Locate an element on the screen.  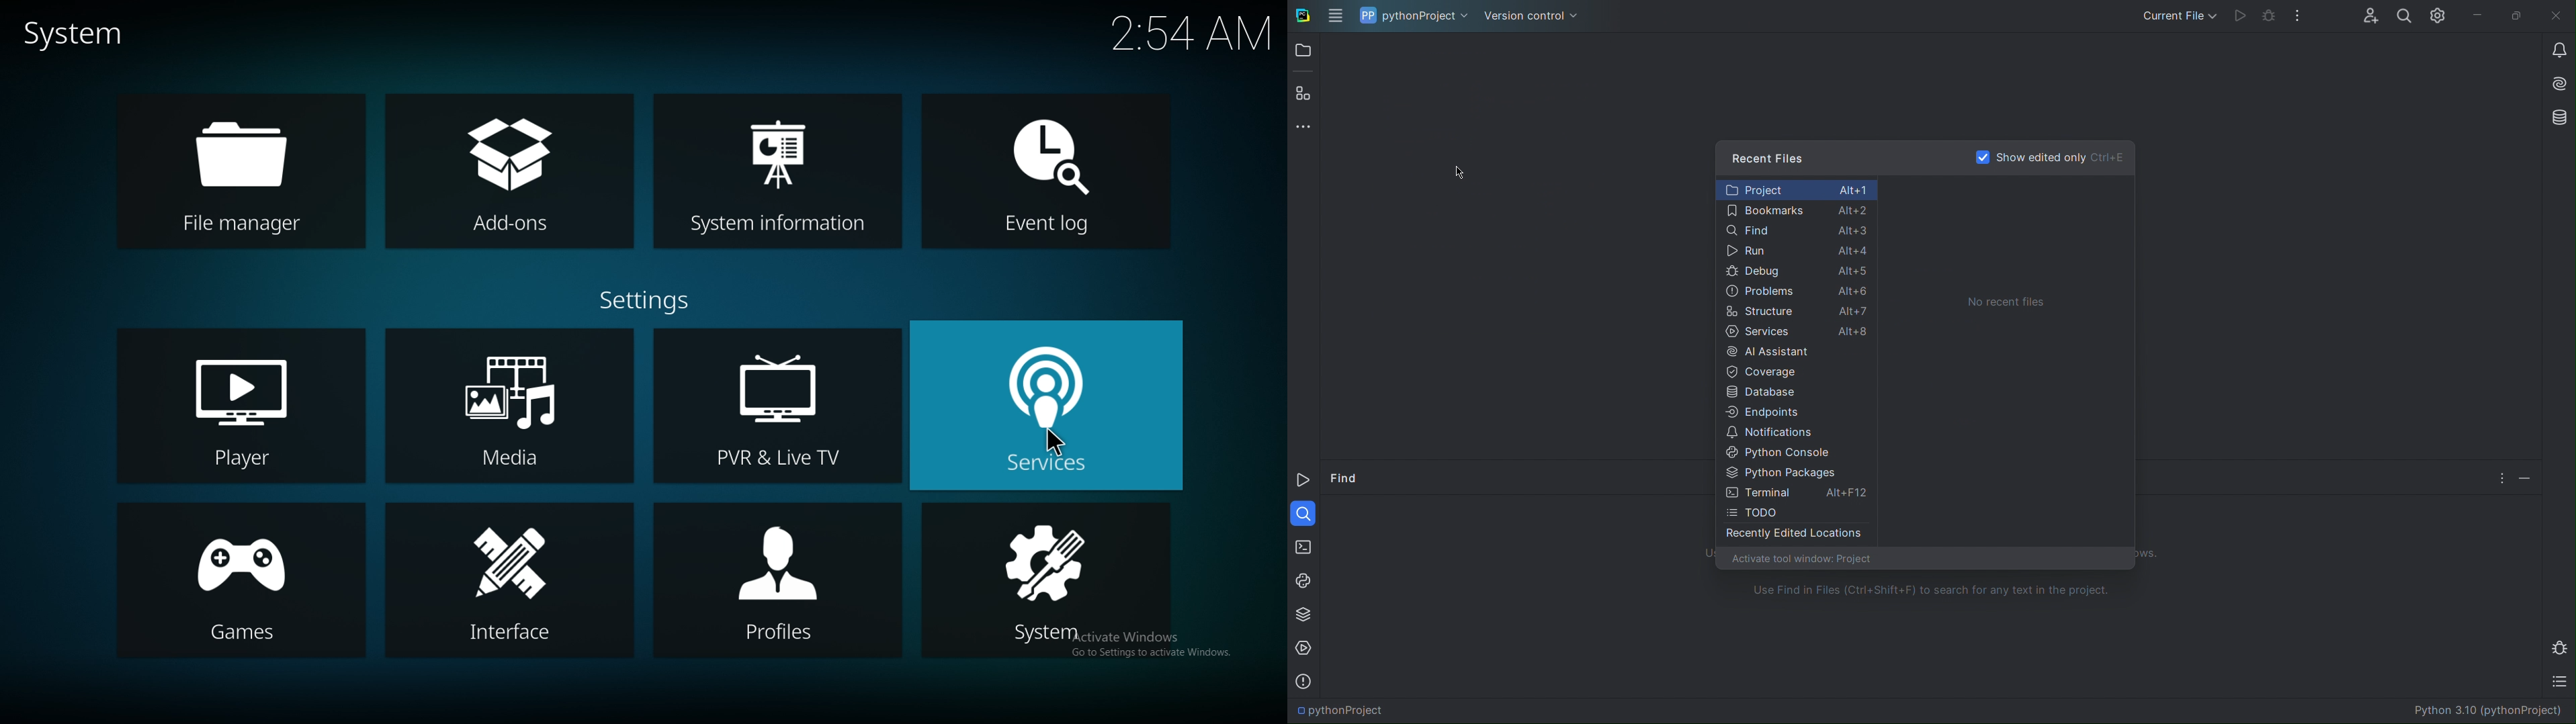
No recent files is located at coordinates (2005, 302).